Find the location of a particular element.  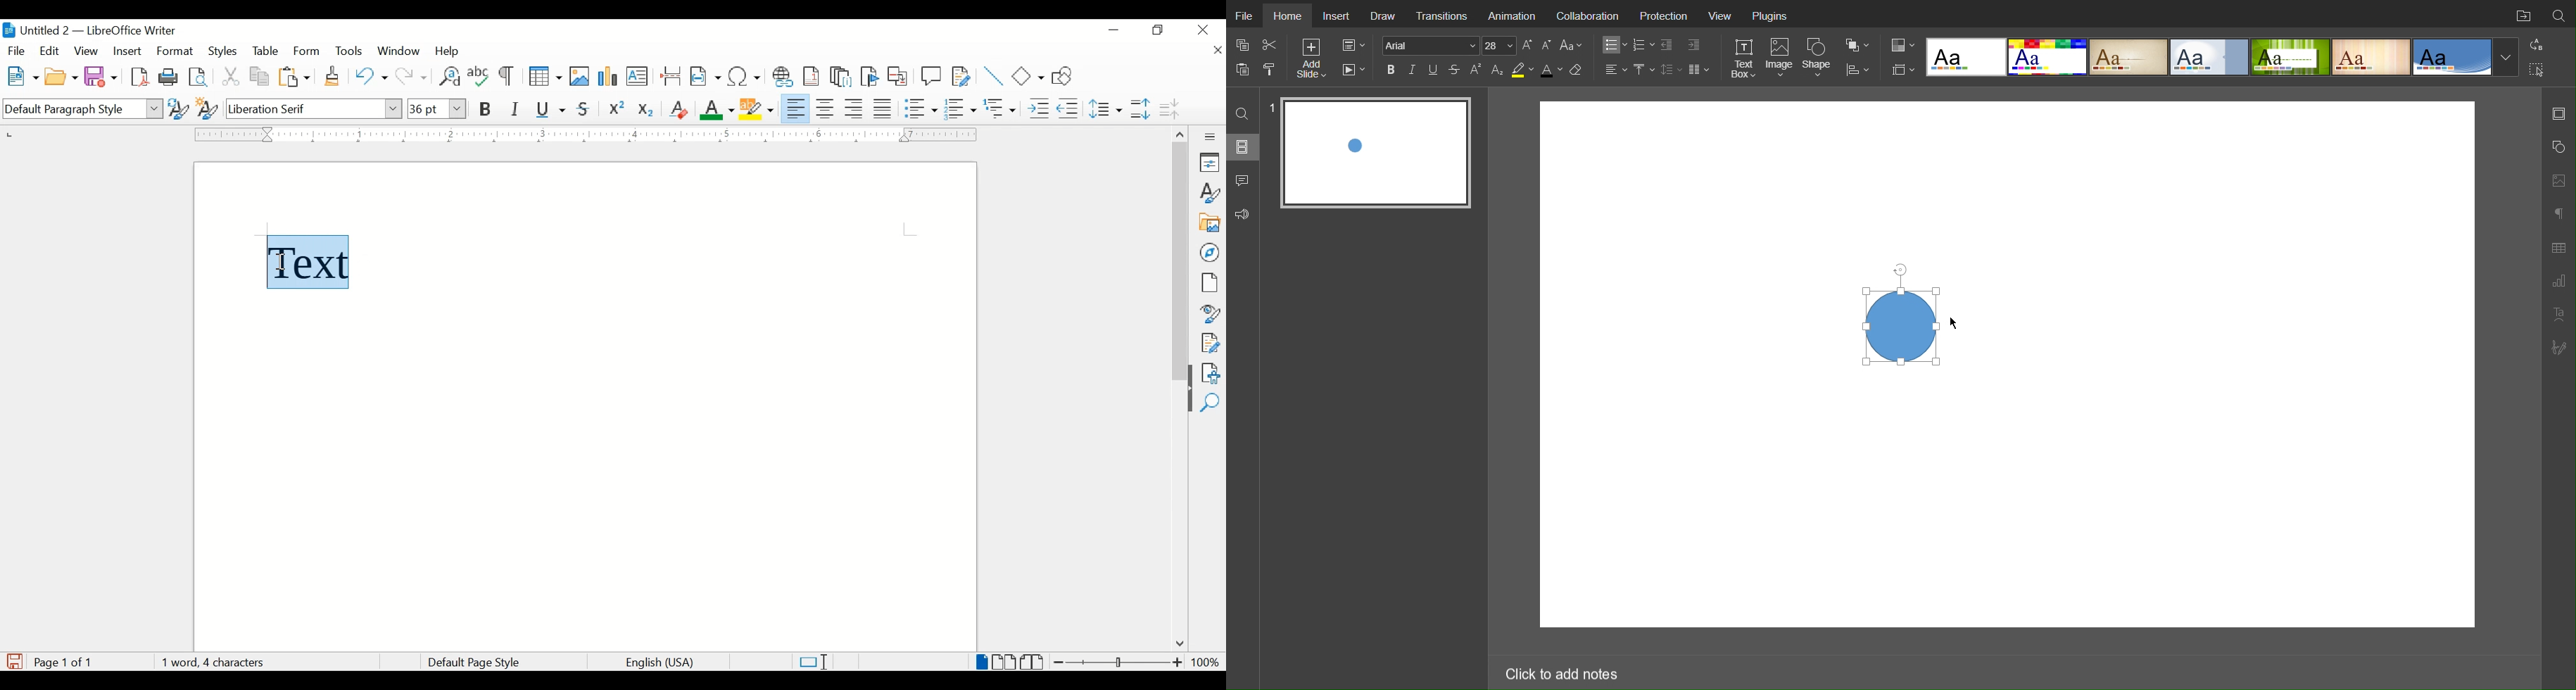

align right is located at coordinates (855, 109).